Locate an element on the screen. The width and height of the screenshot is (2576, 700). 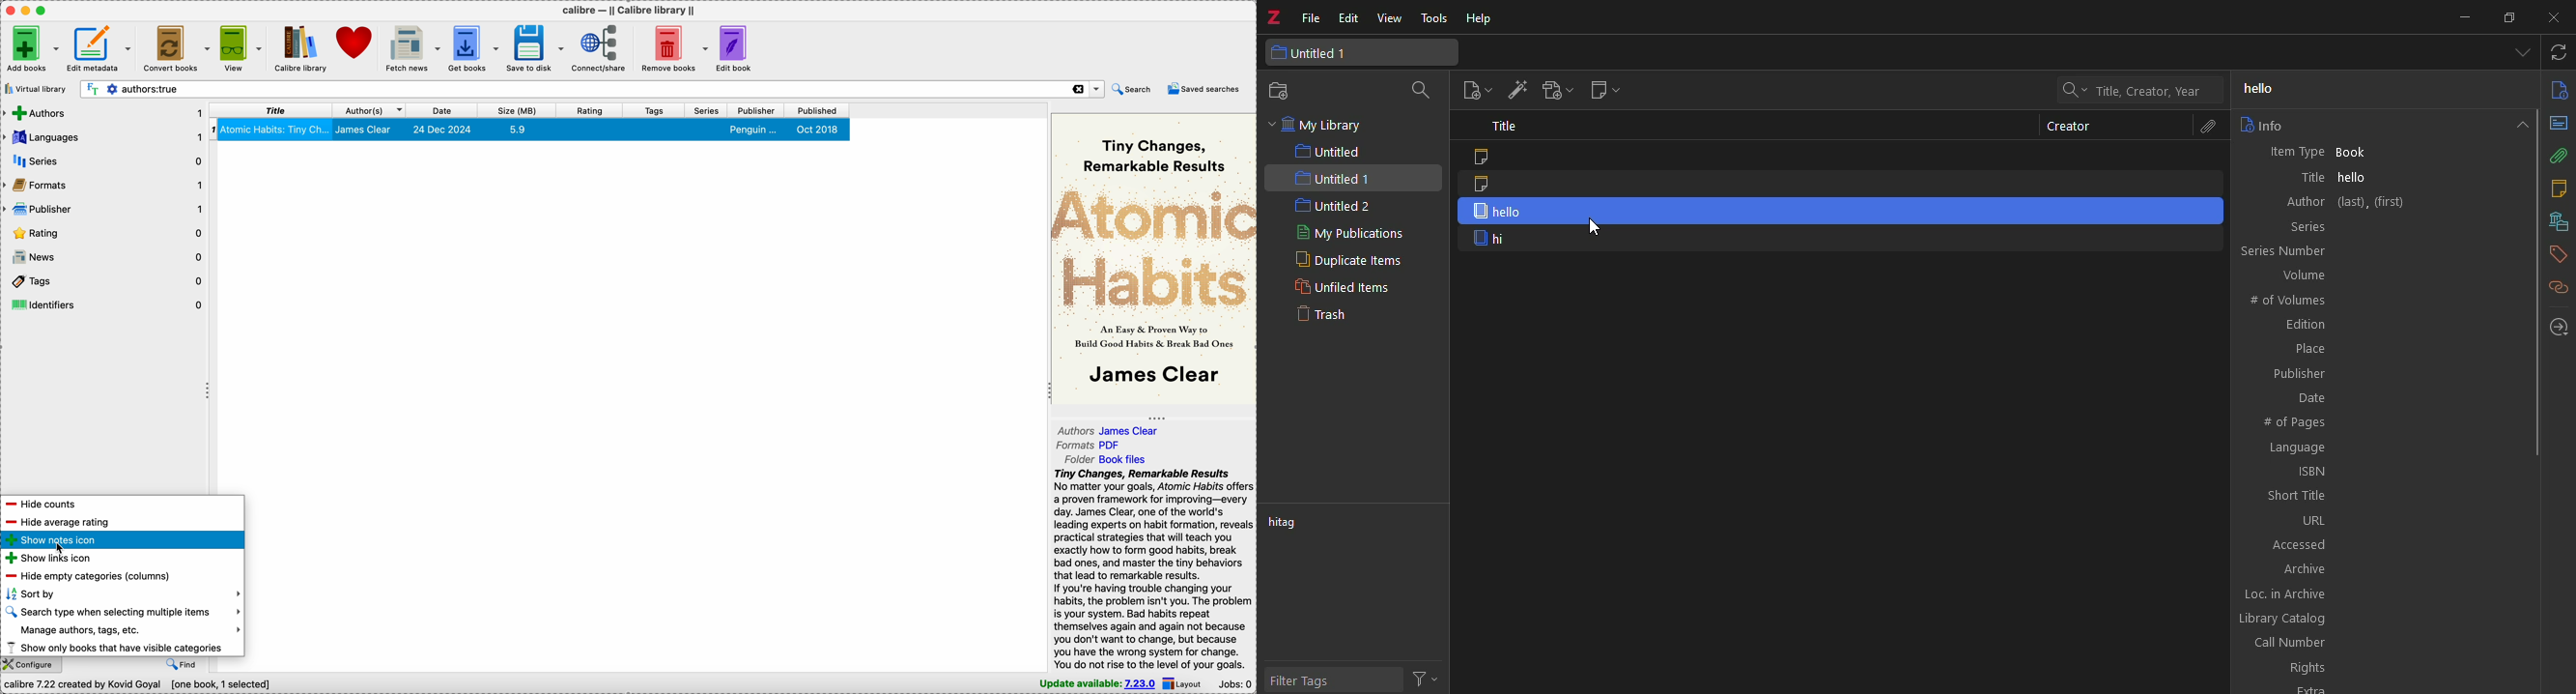
untitled 1 is located at coordinates (1316, 53).